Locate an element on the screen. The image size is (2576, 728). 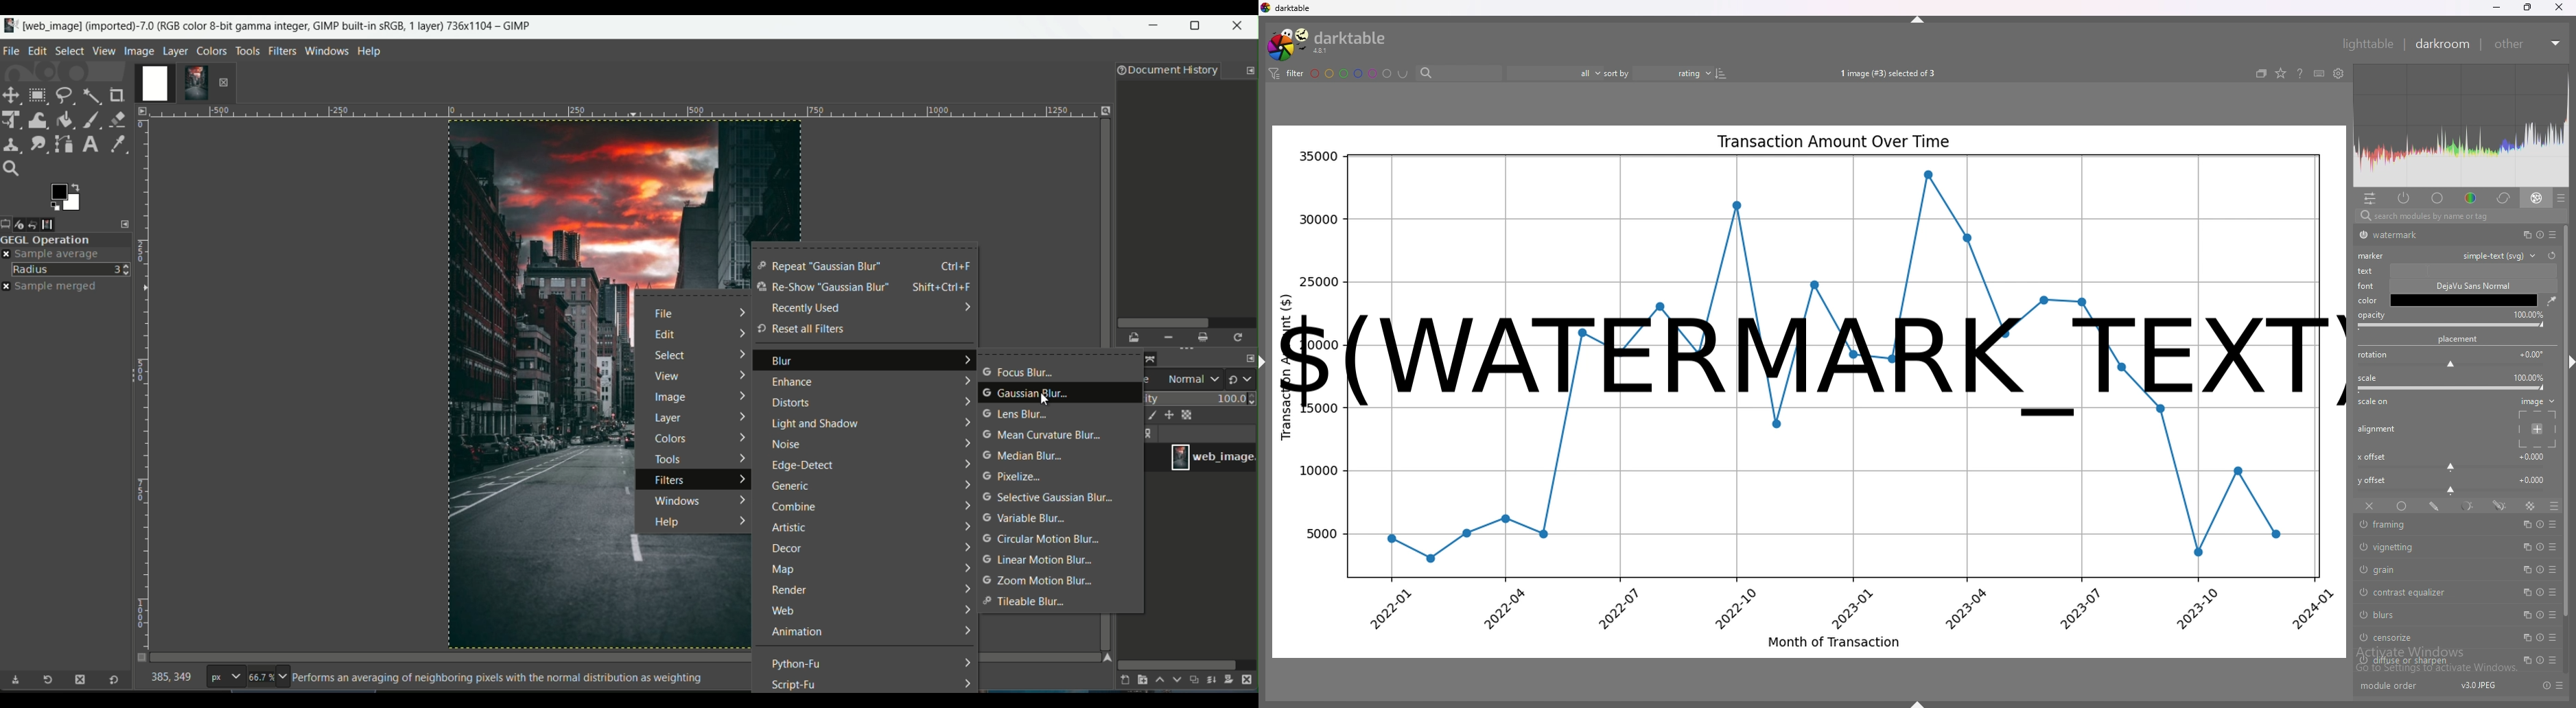
rotation bar is located at coordinates (2450, 366).